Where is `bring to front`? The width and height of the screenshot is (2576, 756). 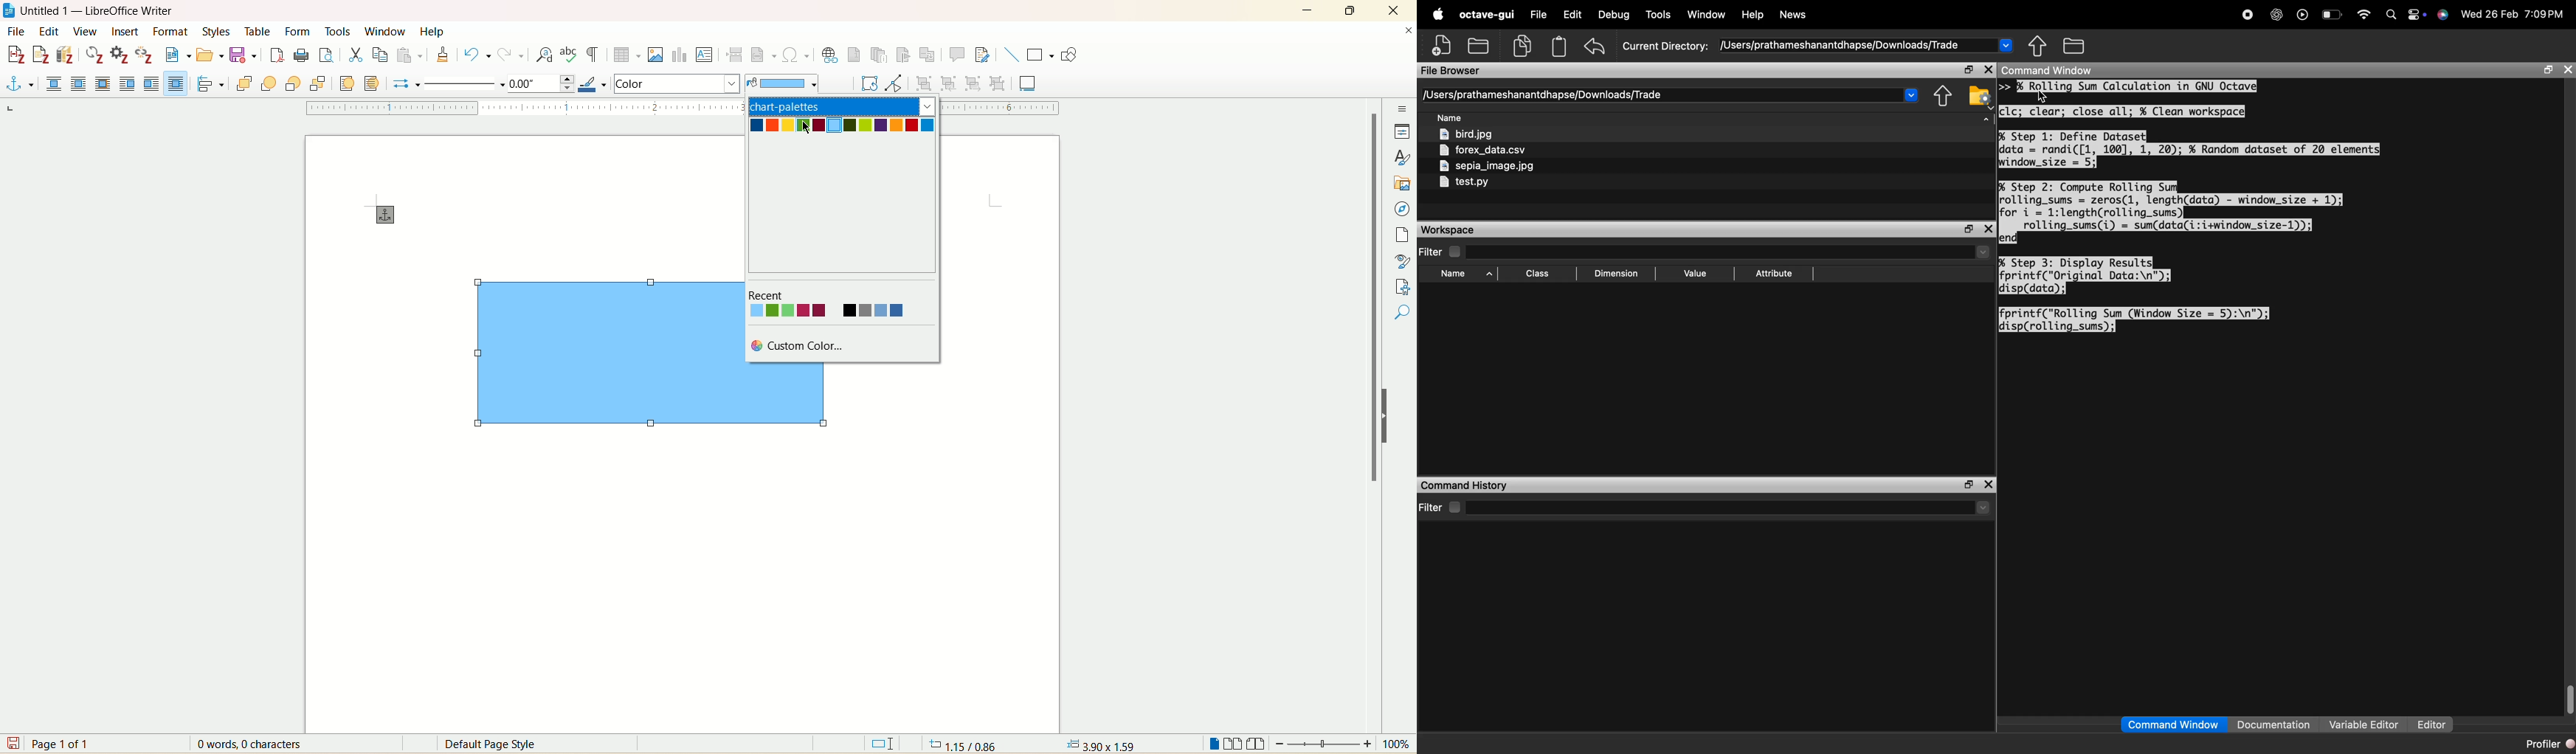
bring to front is located at coordinates (245, 83).